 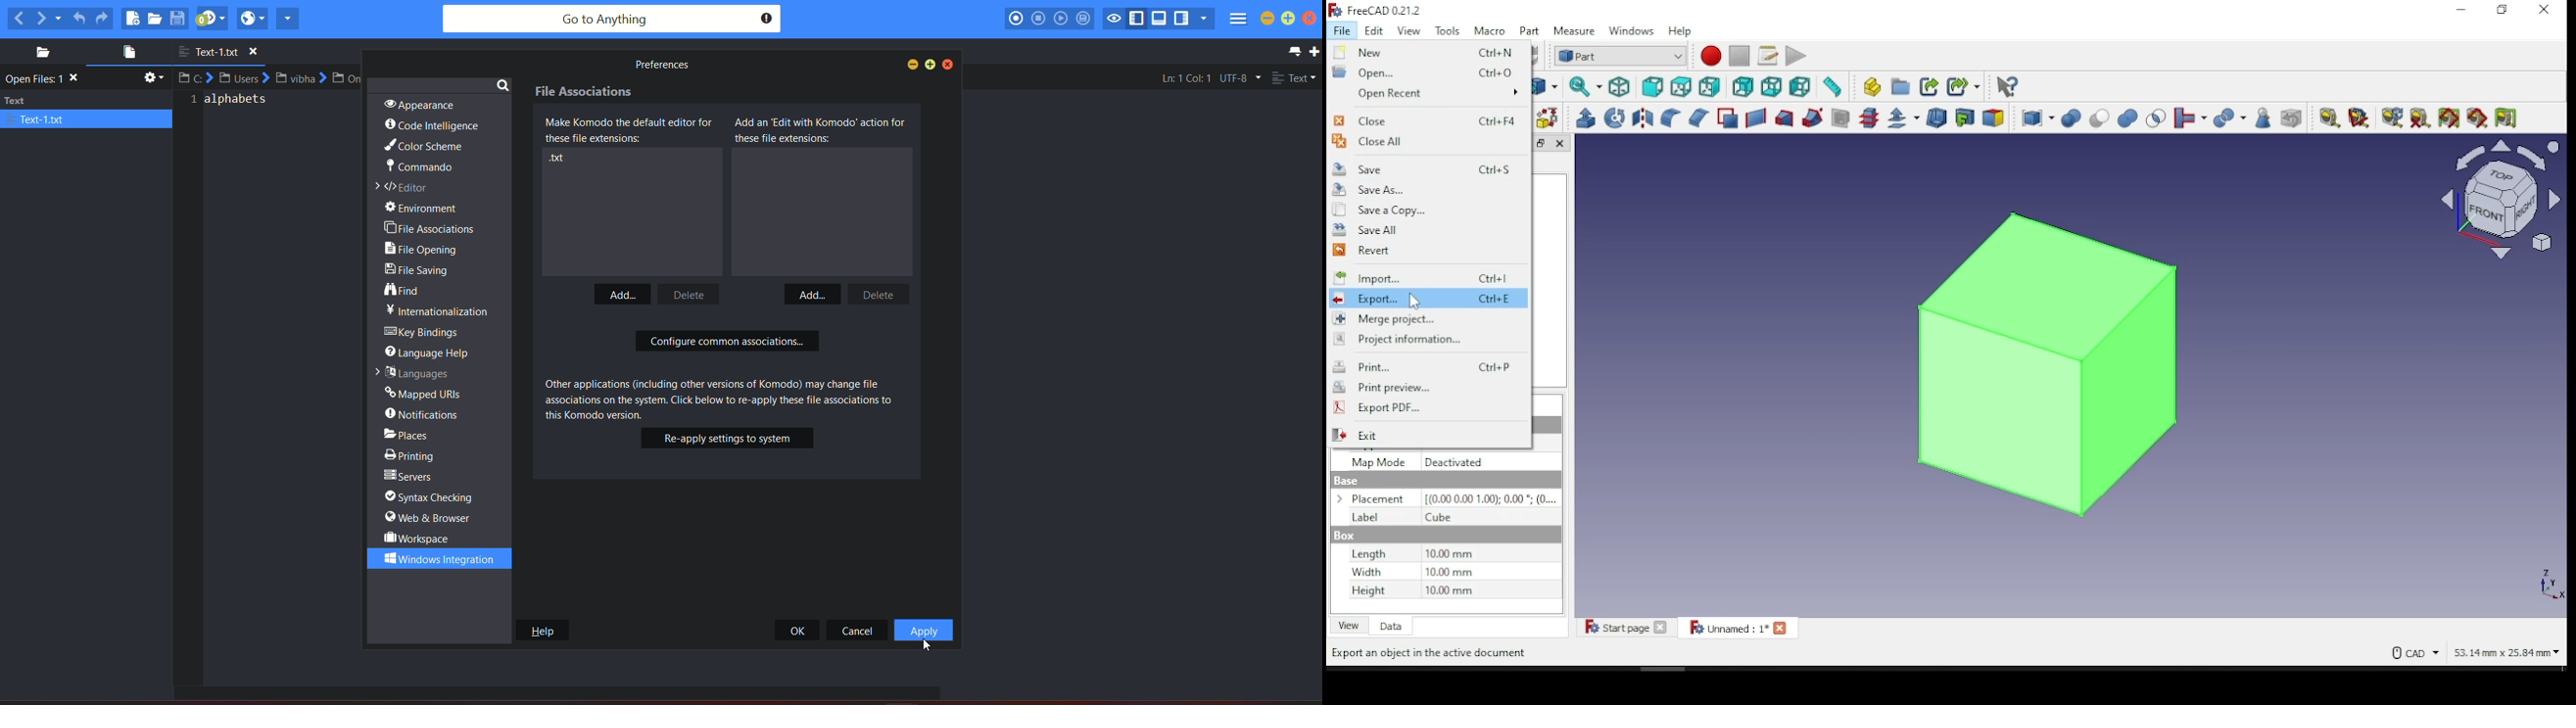 I want to click on execute macro, so click(x=1795, y=56).